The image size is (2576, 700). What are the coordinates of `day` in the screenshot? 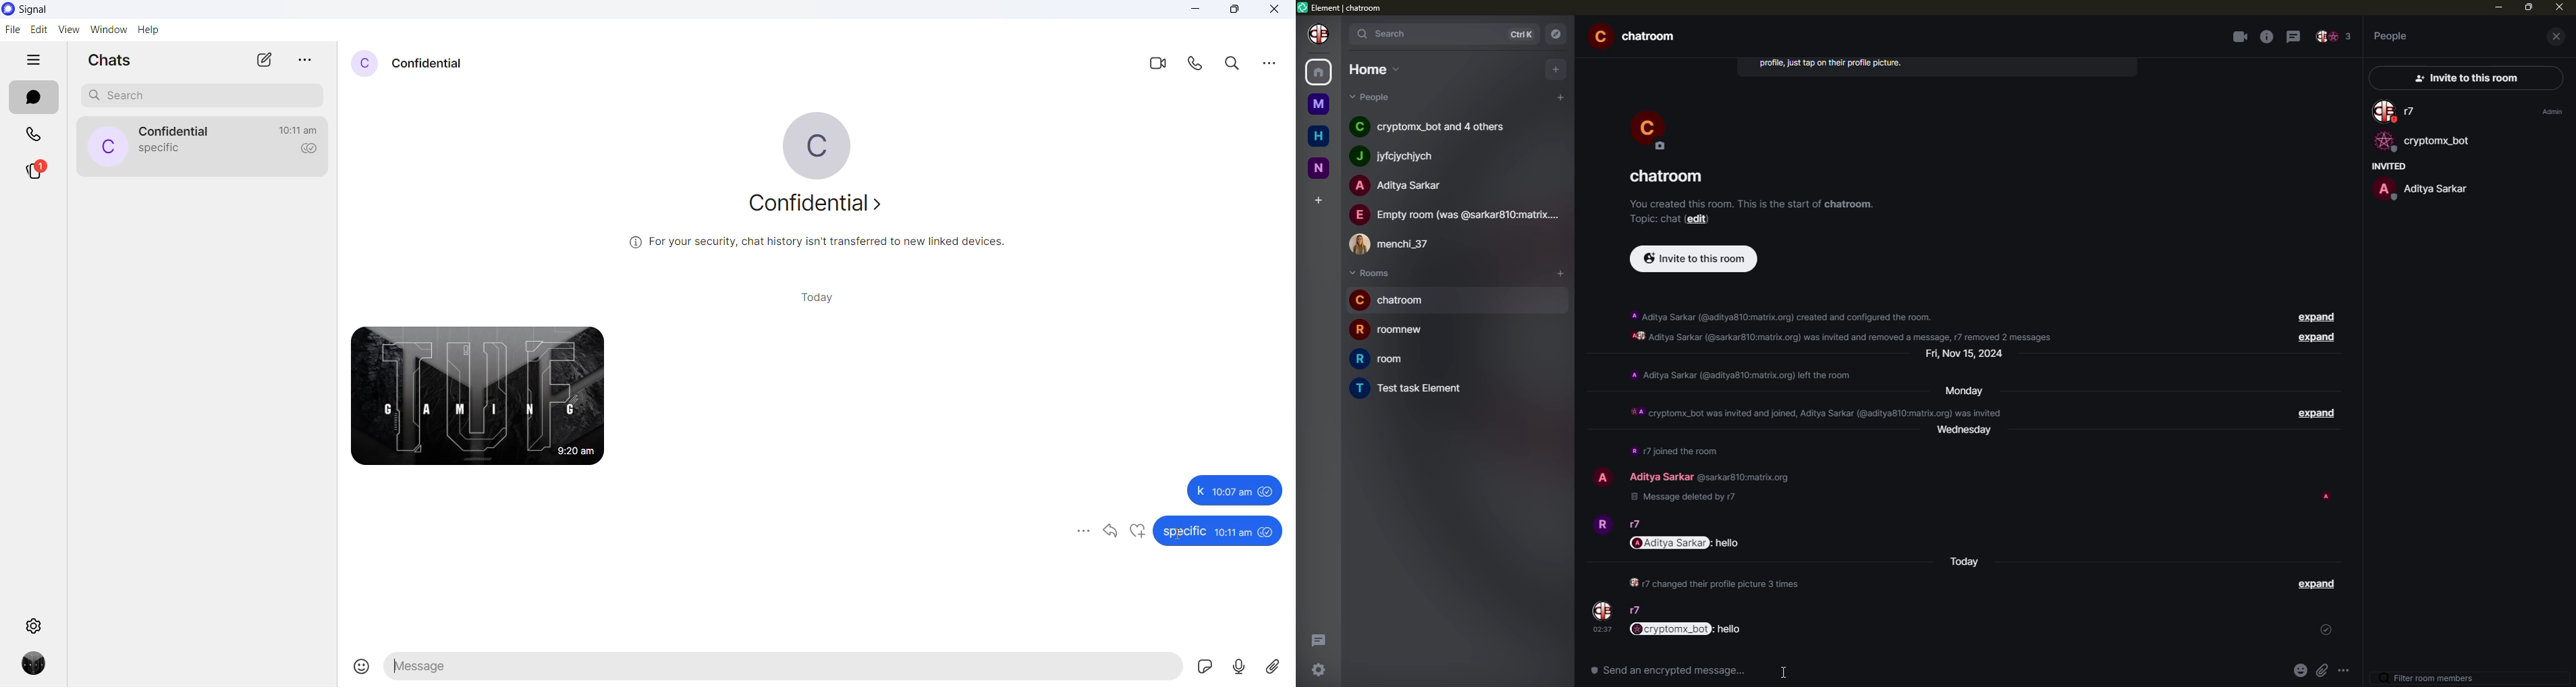 It's located at (1966, 433).